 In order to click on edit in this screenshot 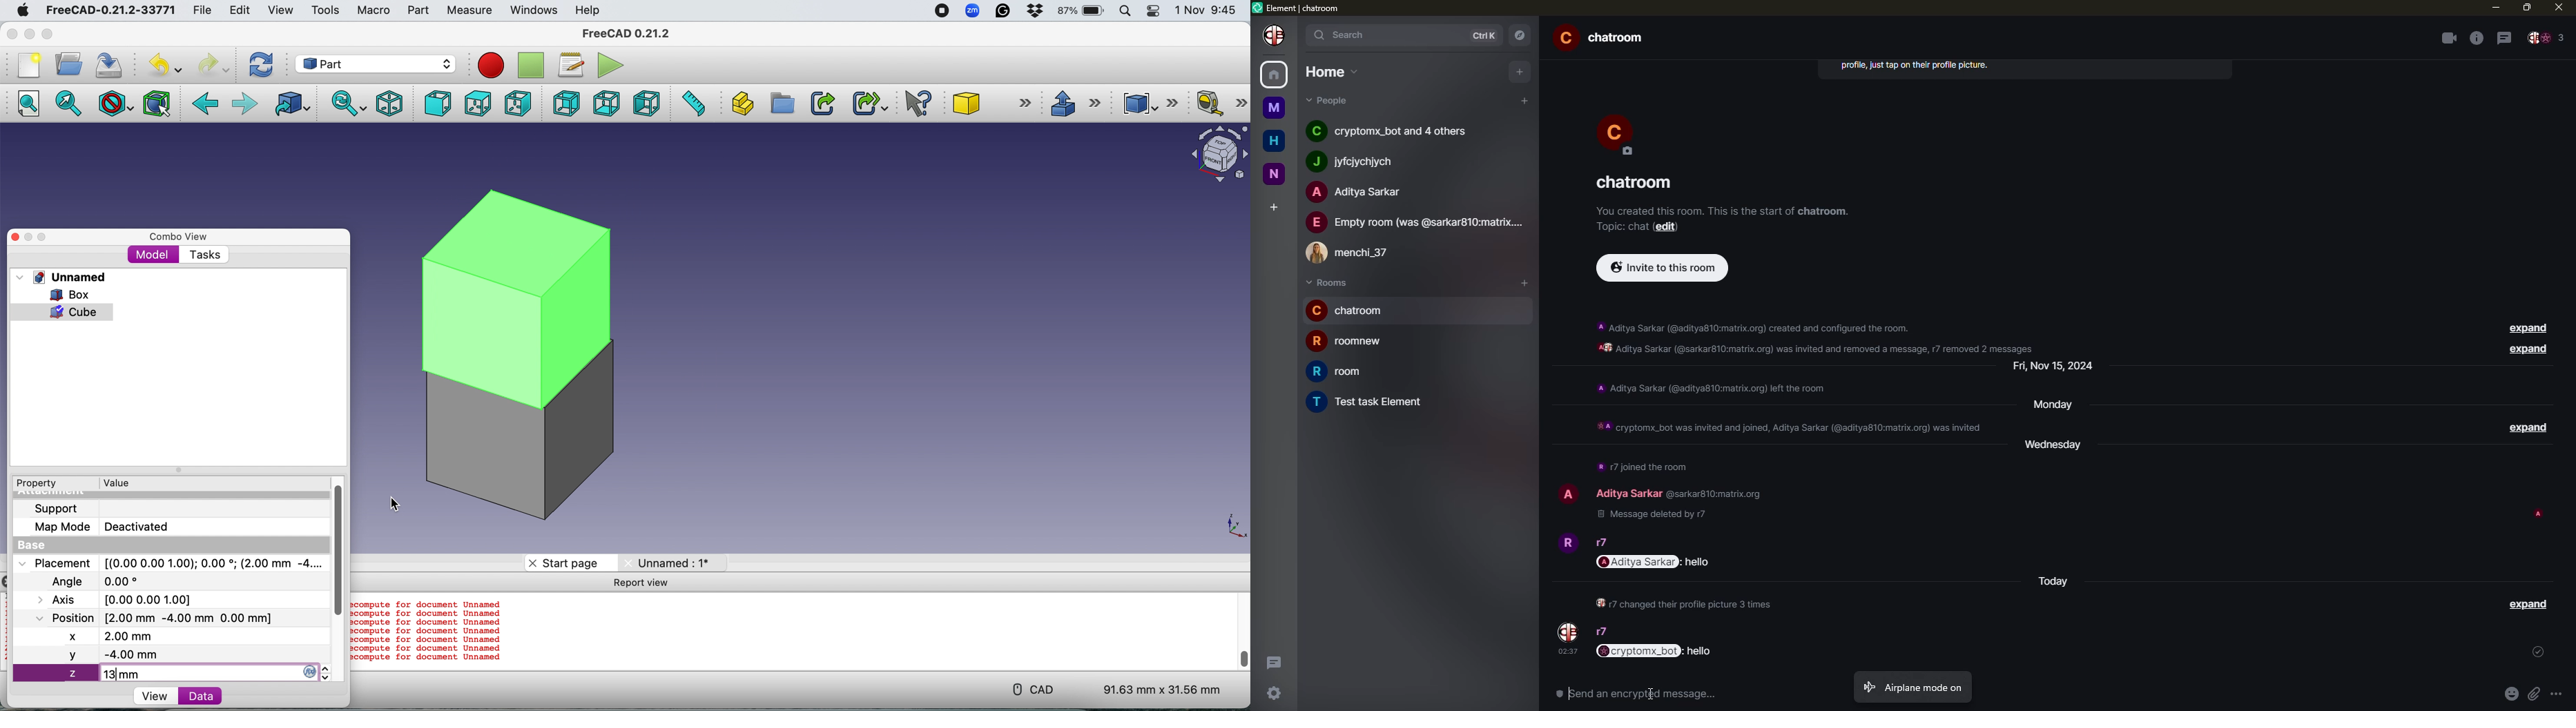, I will do `click(1669, 226)`.